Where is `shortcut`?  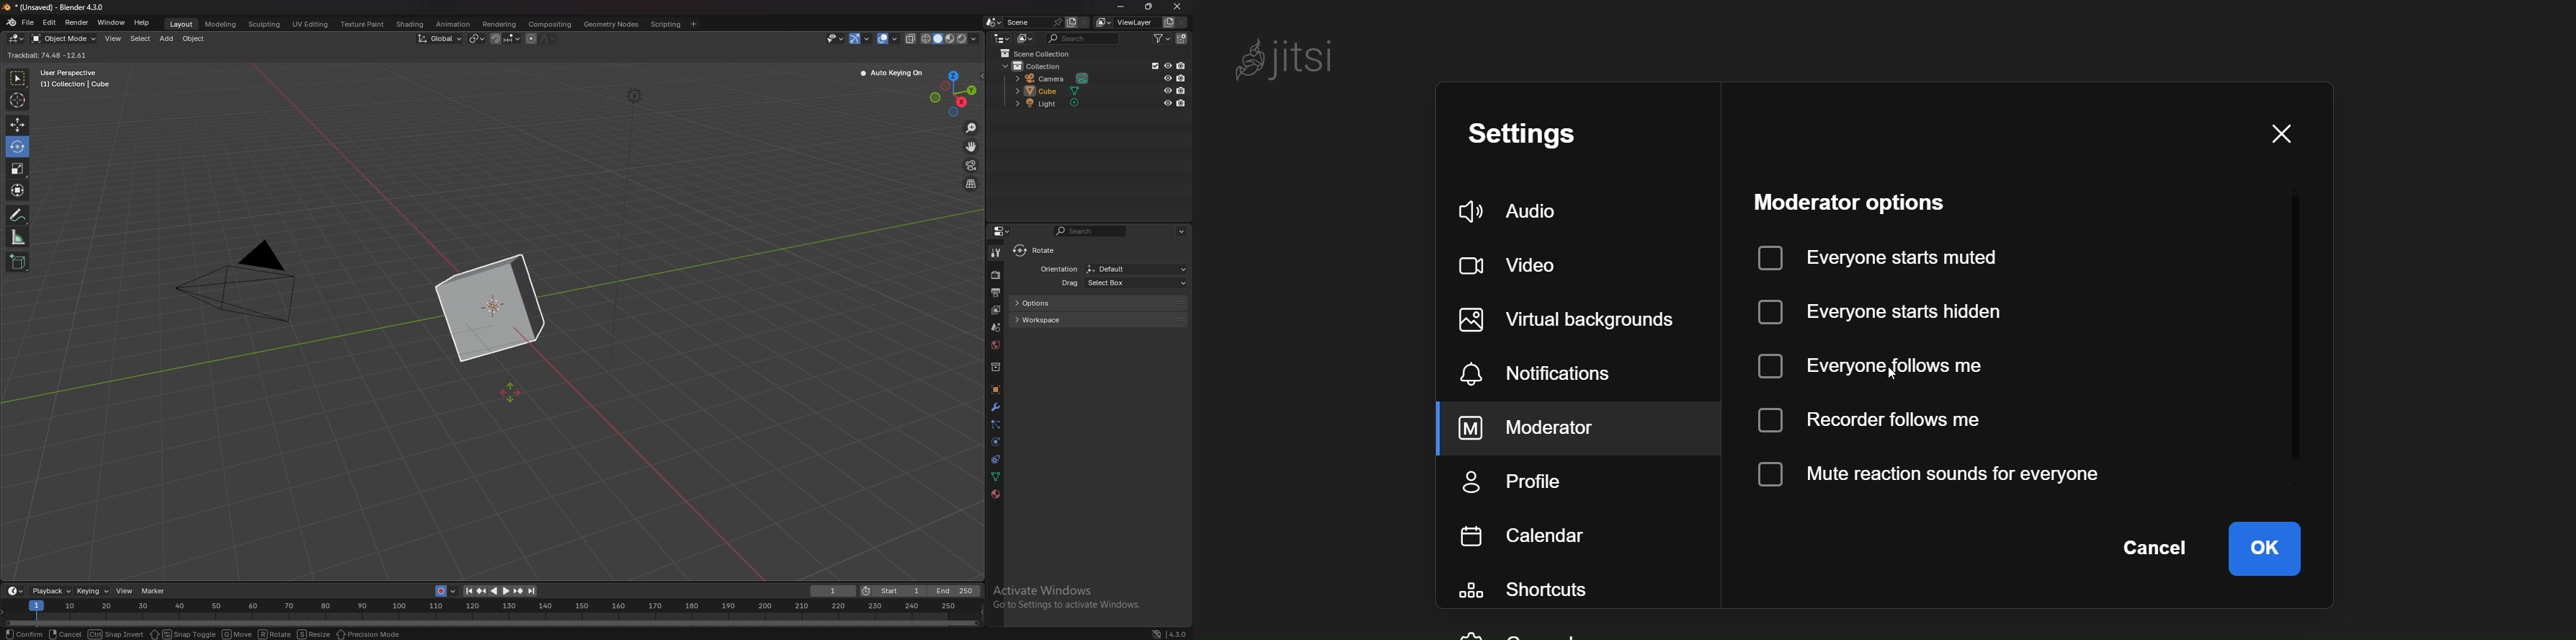 shortcut is located at coordinates (1535, 592).